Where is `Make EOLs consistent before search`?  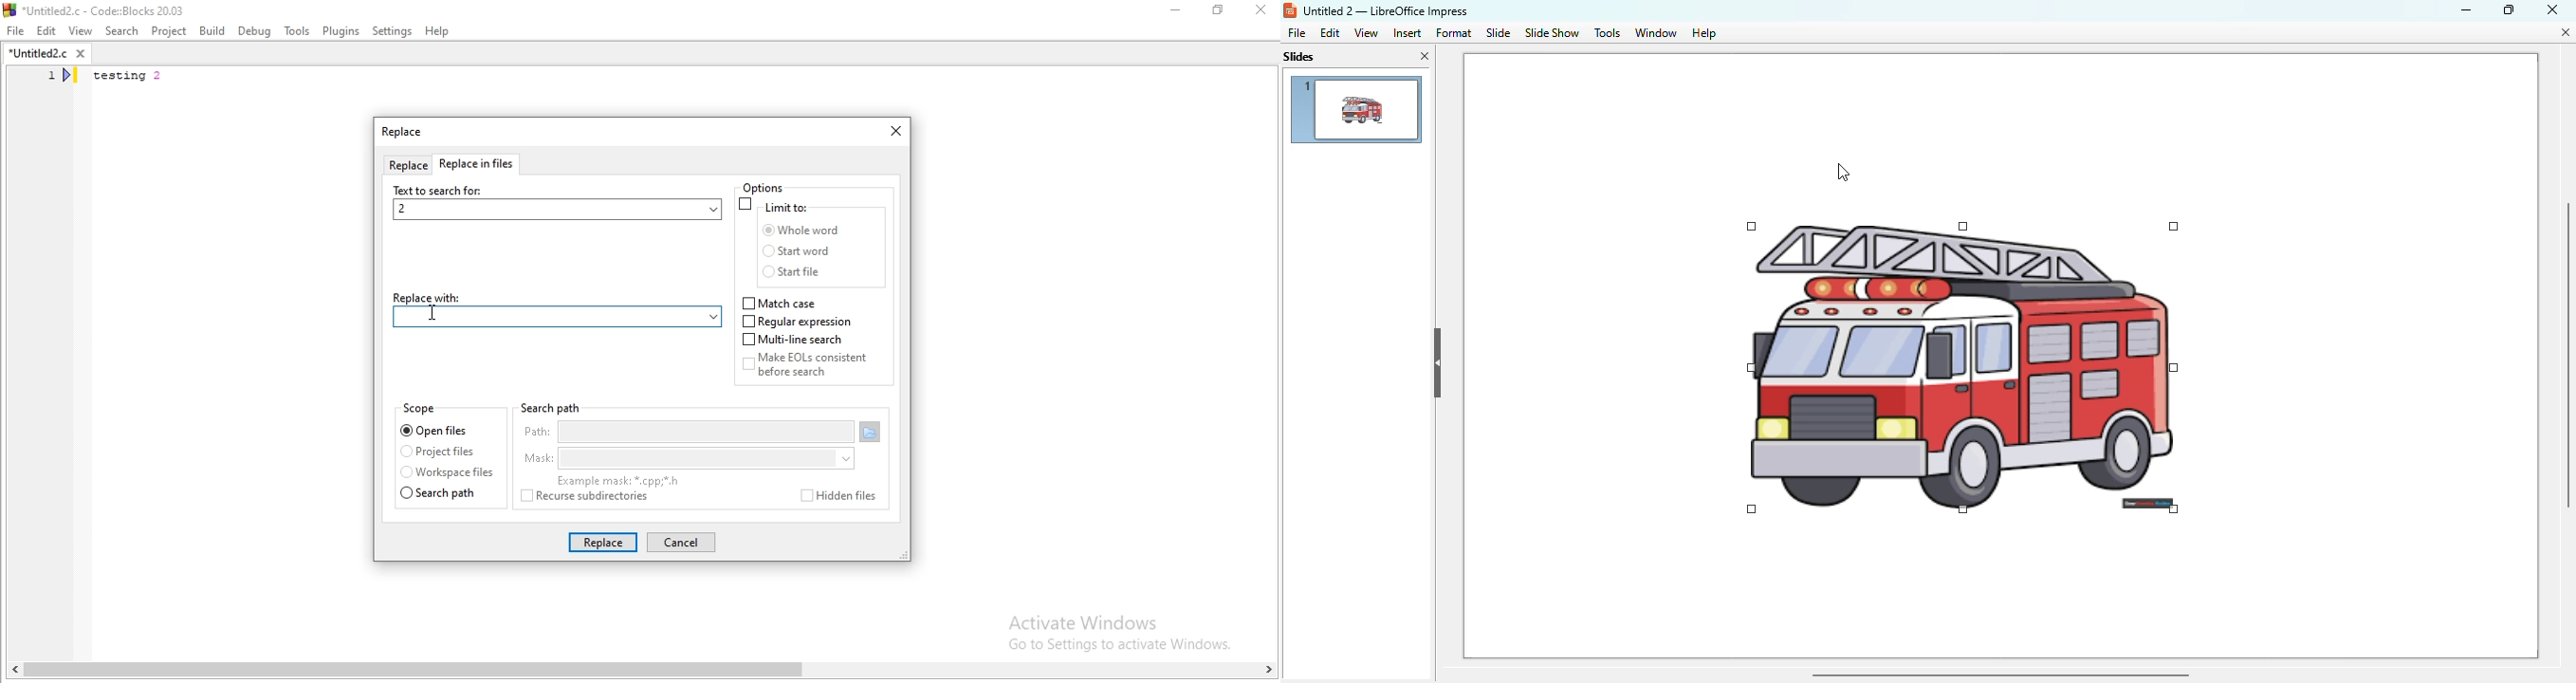 Make EOLs consistent before search is located at coordinates (818, 369).